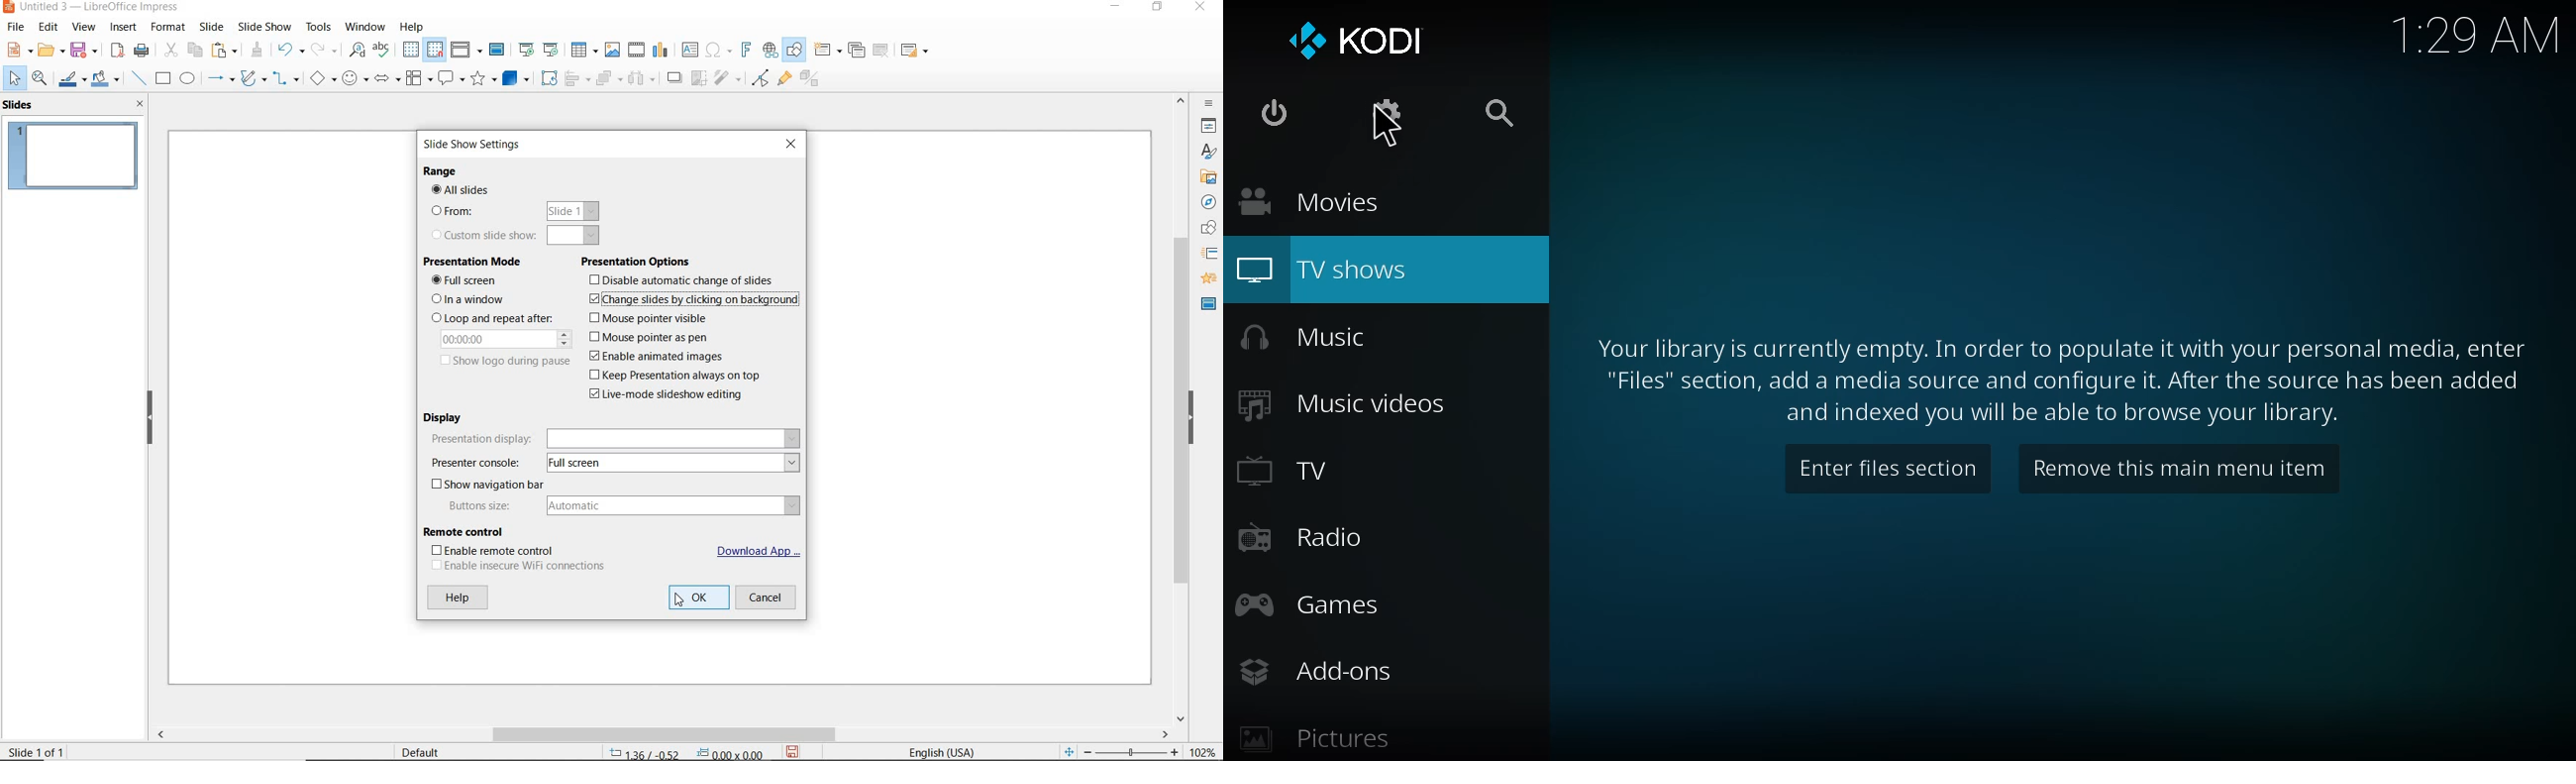 The image size is (2576, 784). Describe the element at coordinates (40, 78) in the screenshot. I see `ZOOM & PAN` at that location.